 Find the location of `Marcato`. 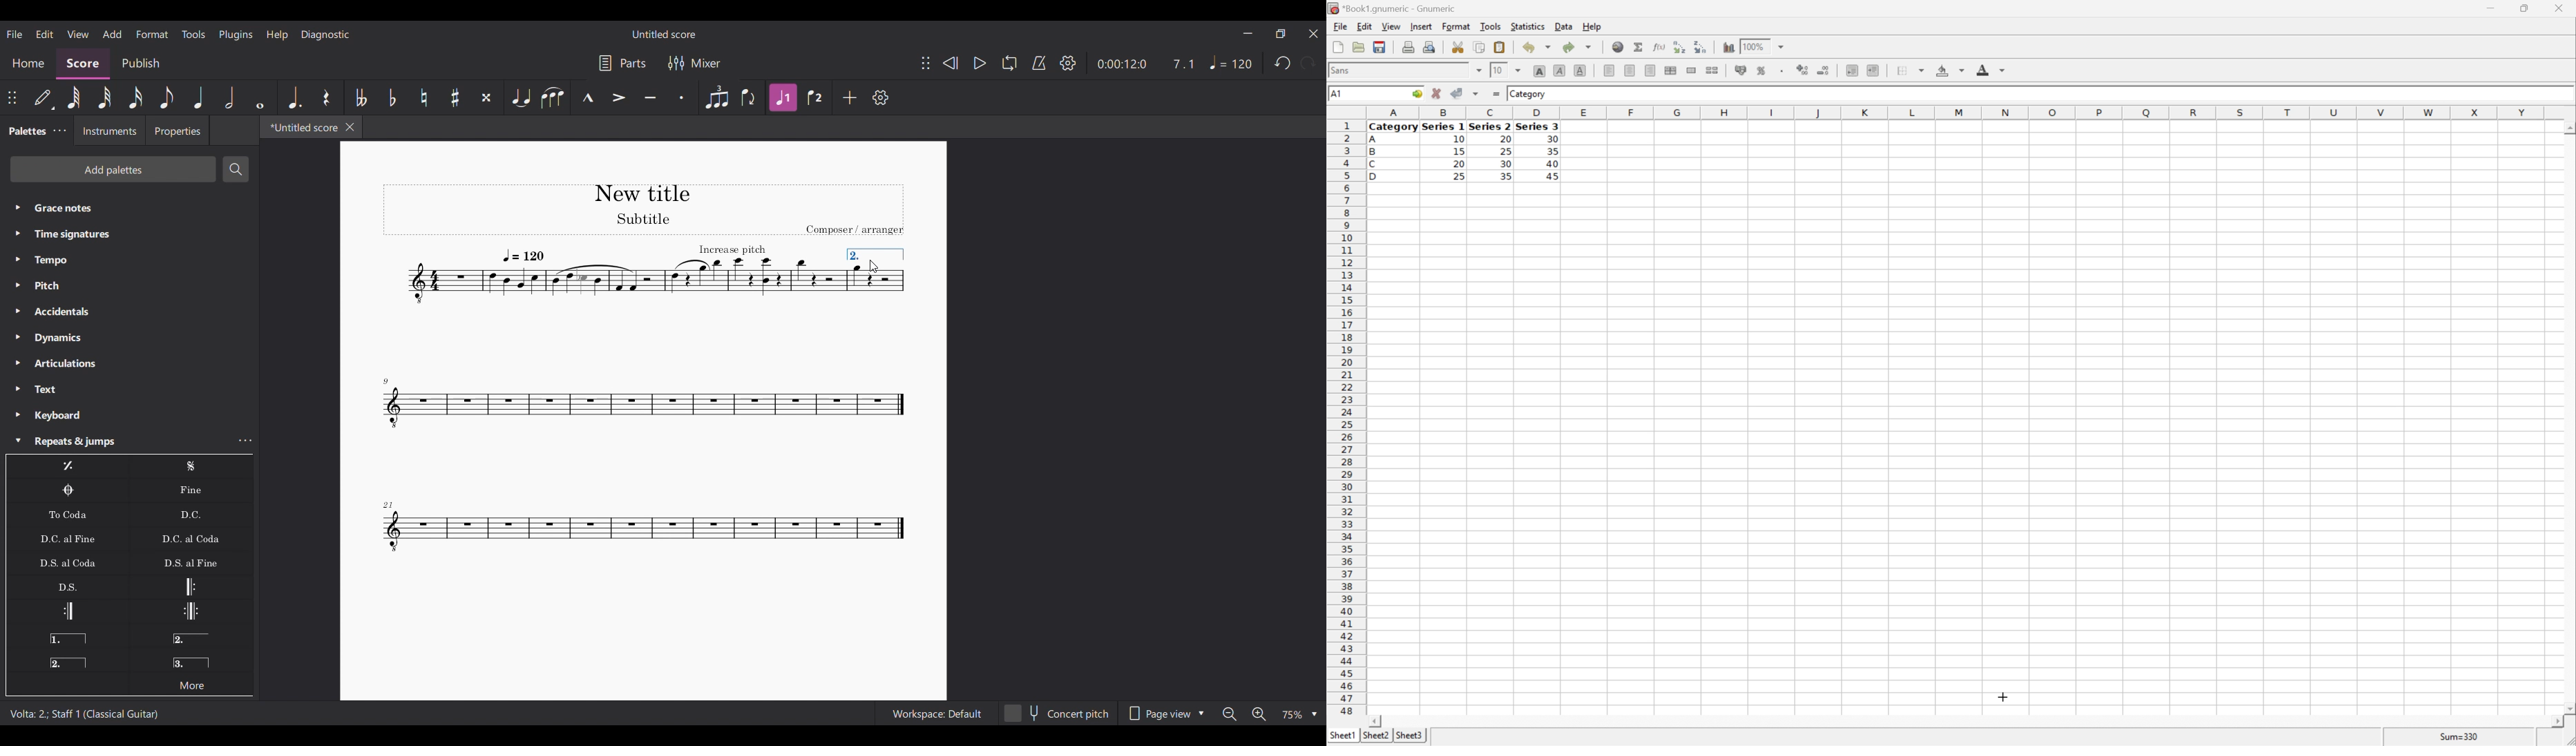

Marcato is located at coordinates (588, 97).